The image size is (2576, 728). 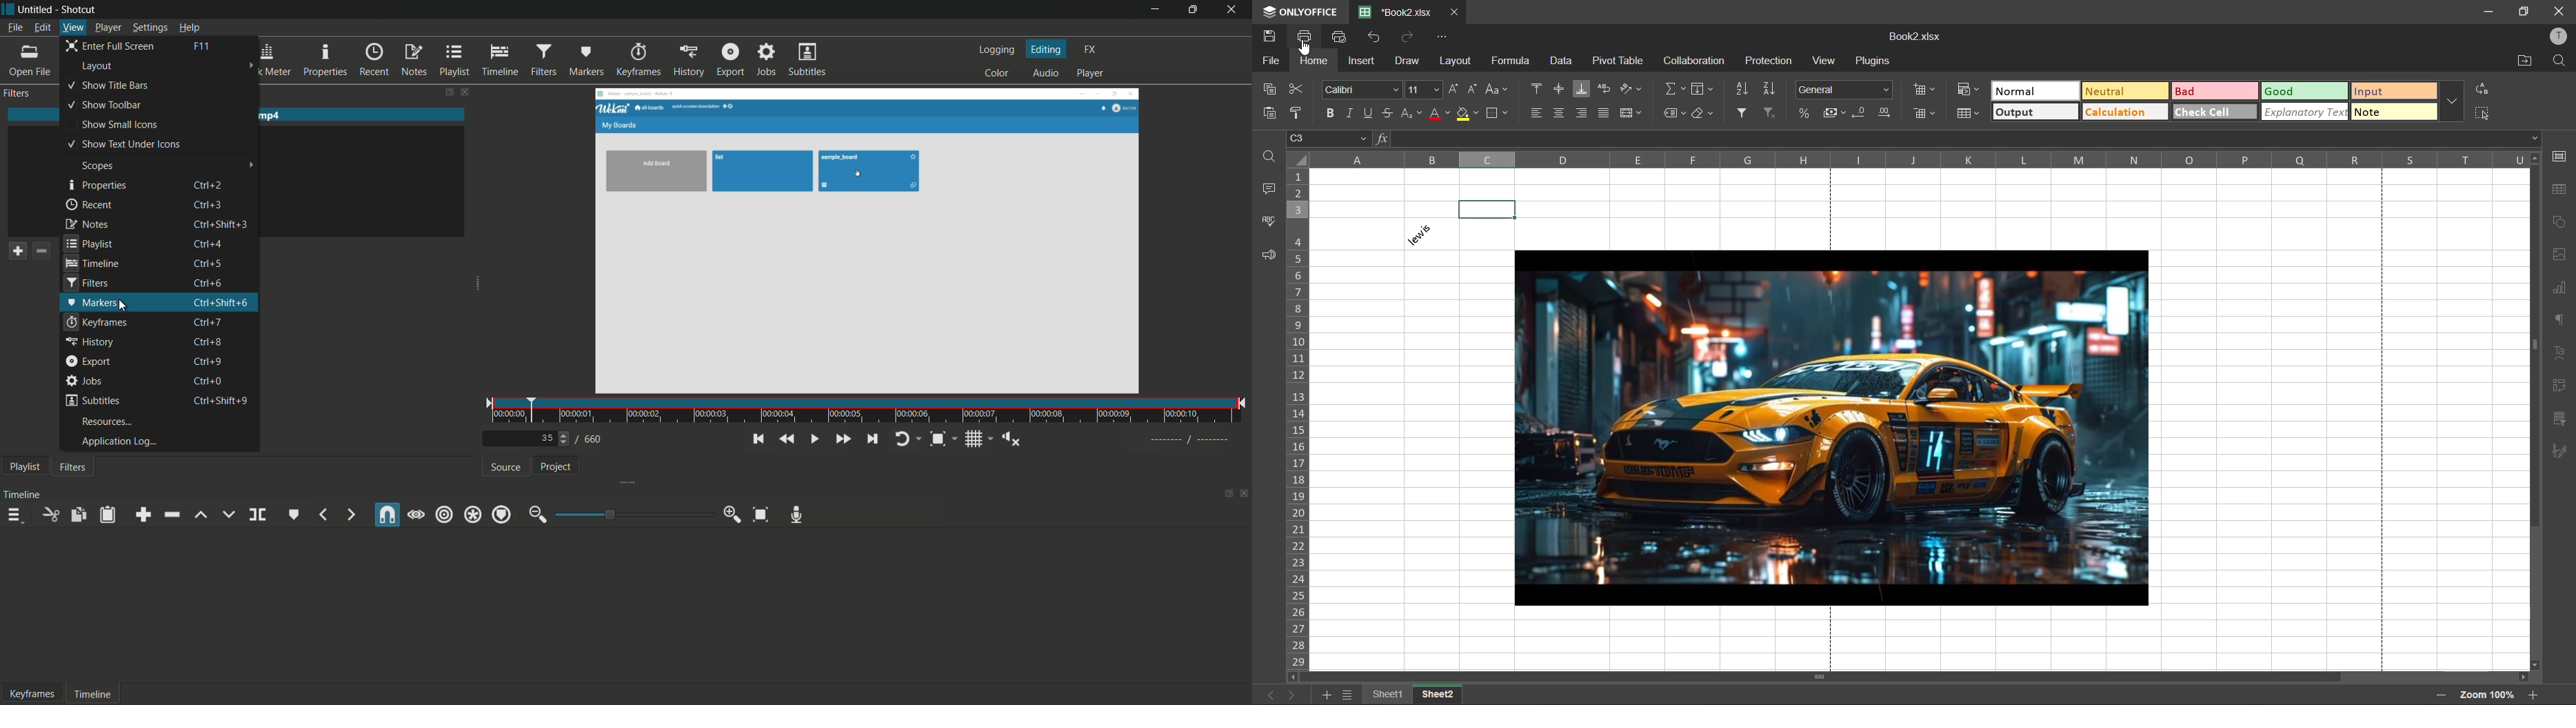 I want to click on undo, so click(x=1374, y=37).